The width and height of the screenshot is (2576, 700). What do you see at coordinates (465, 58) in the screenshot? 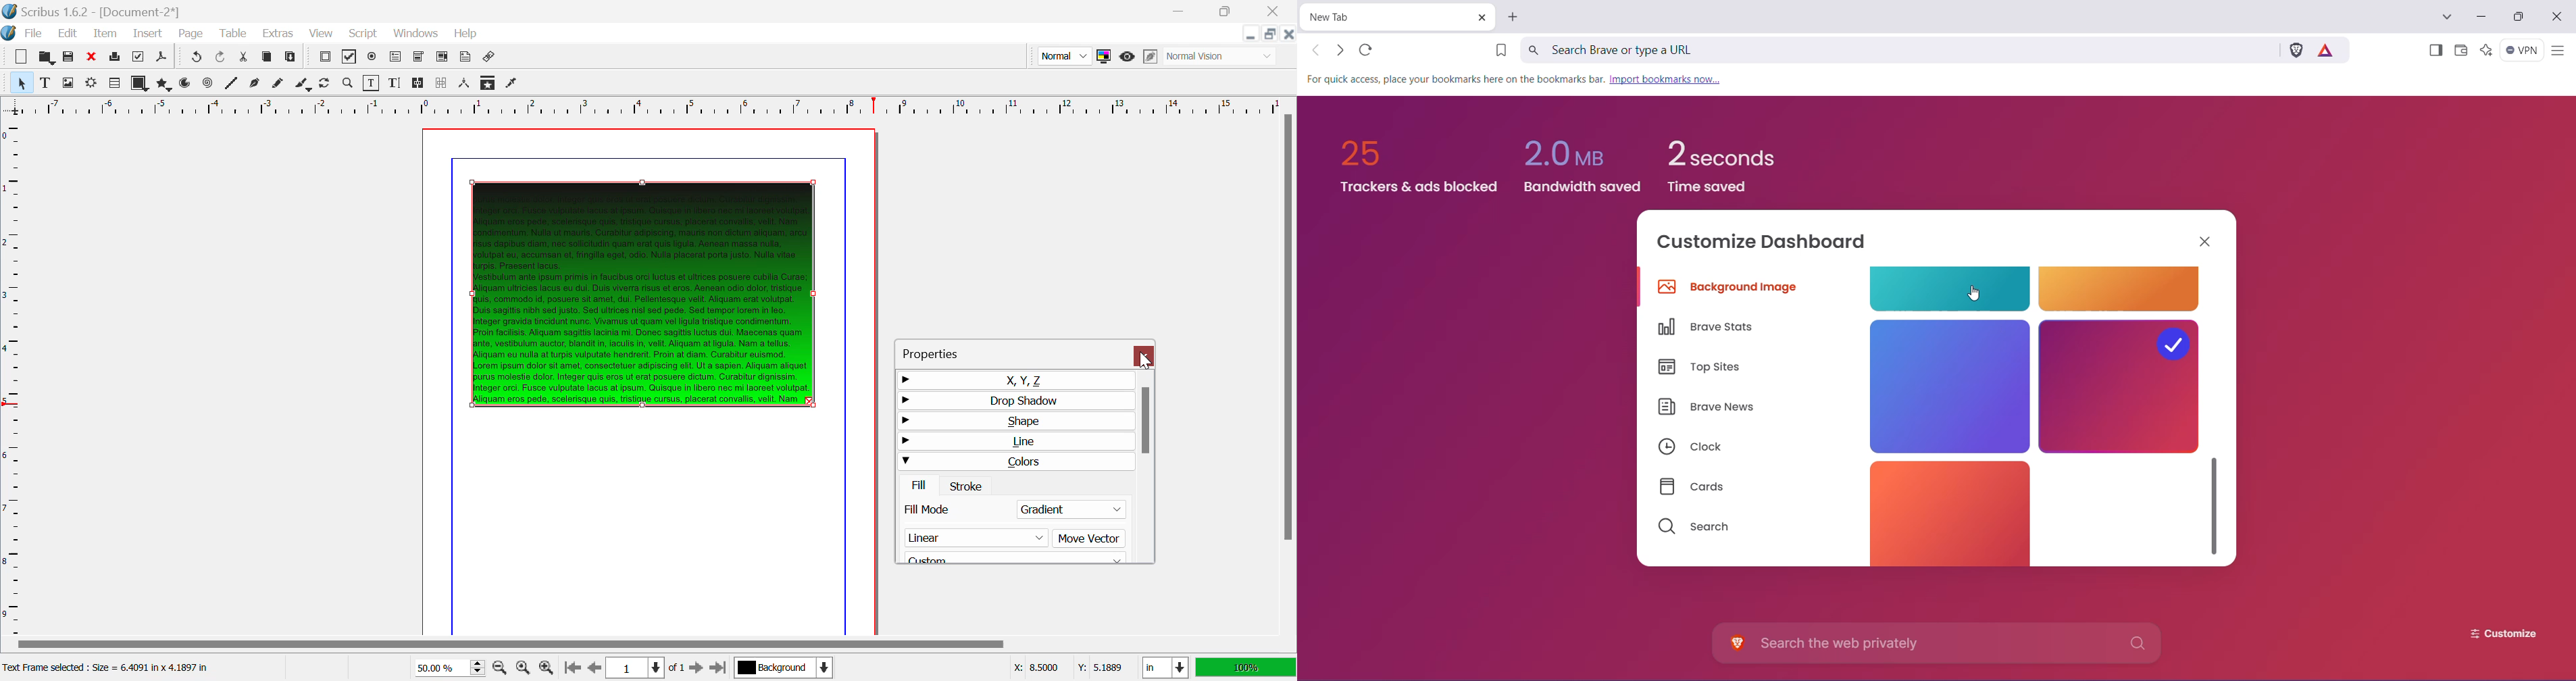
I see `Text Annotation` at bounding box center [465, 58].